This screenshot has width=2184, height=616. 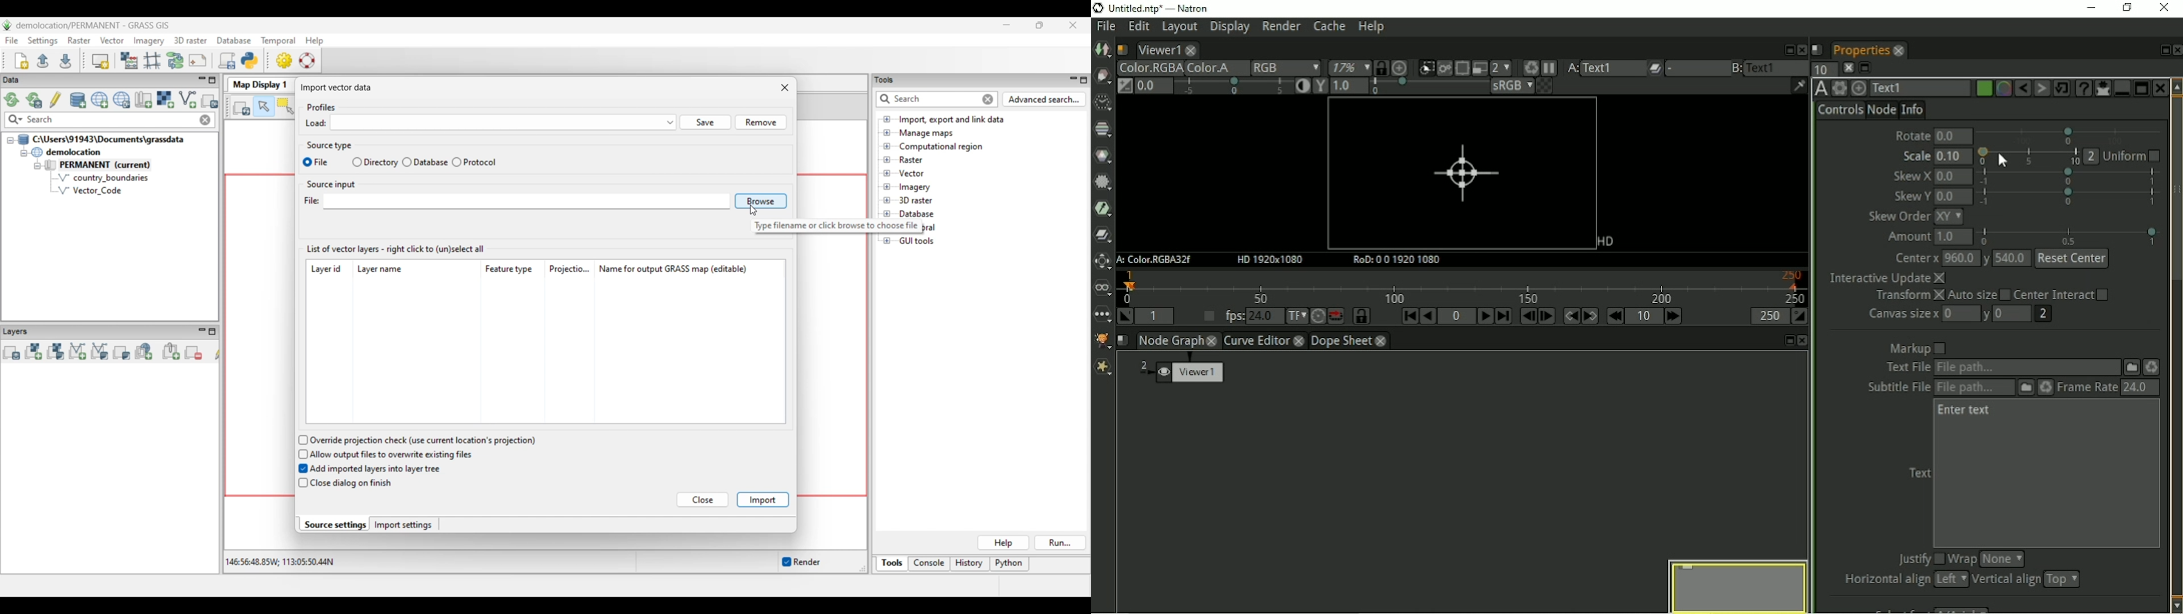 I want to click on Close, so click(x=2177, y=49).